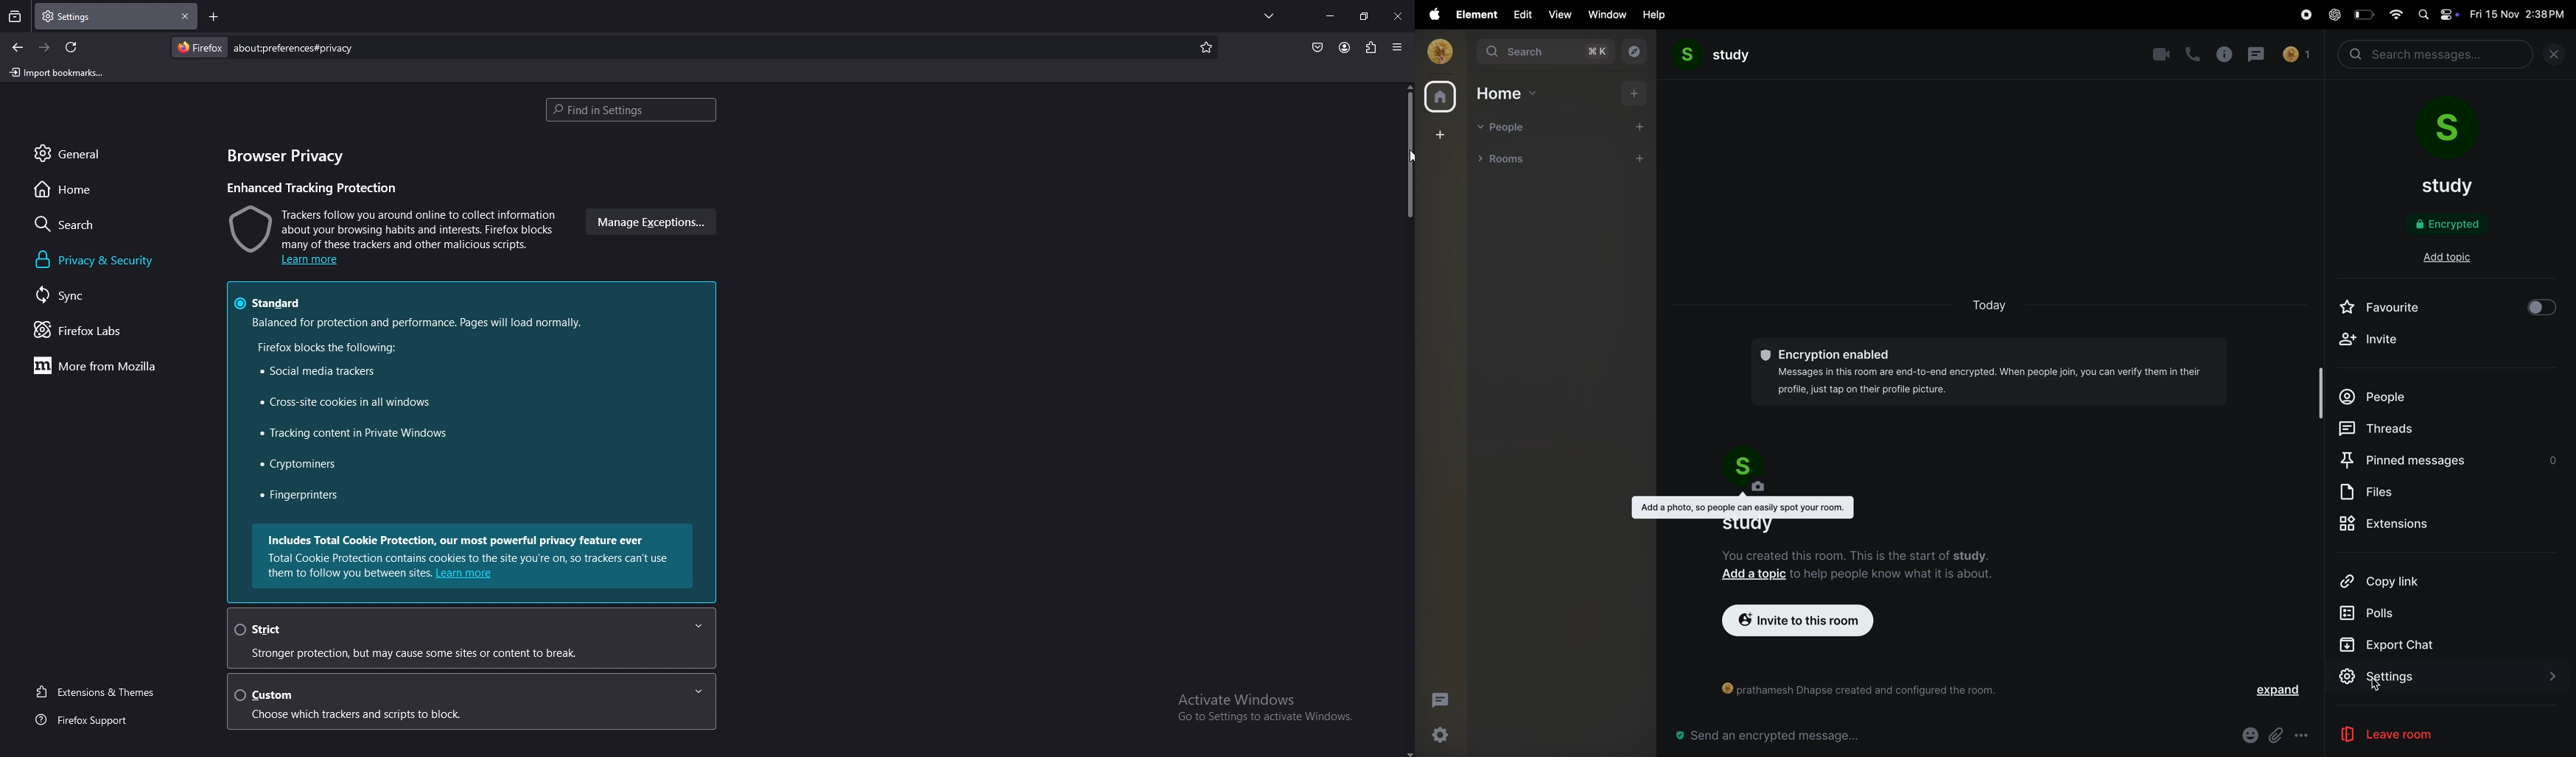  I want to click on minimize, so click(1331, 15).